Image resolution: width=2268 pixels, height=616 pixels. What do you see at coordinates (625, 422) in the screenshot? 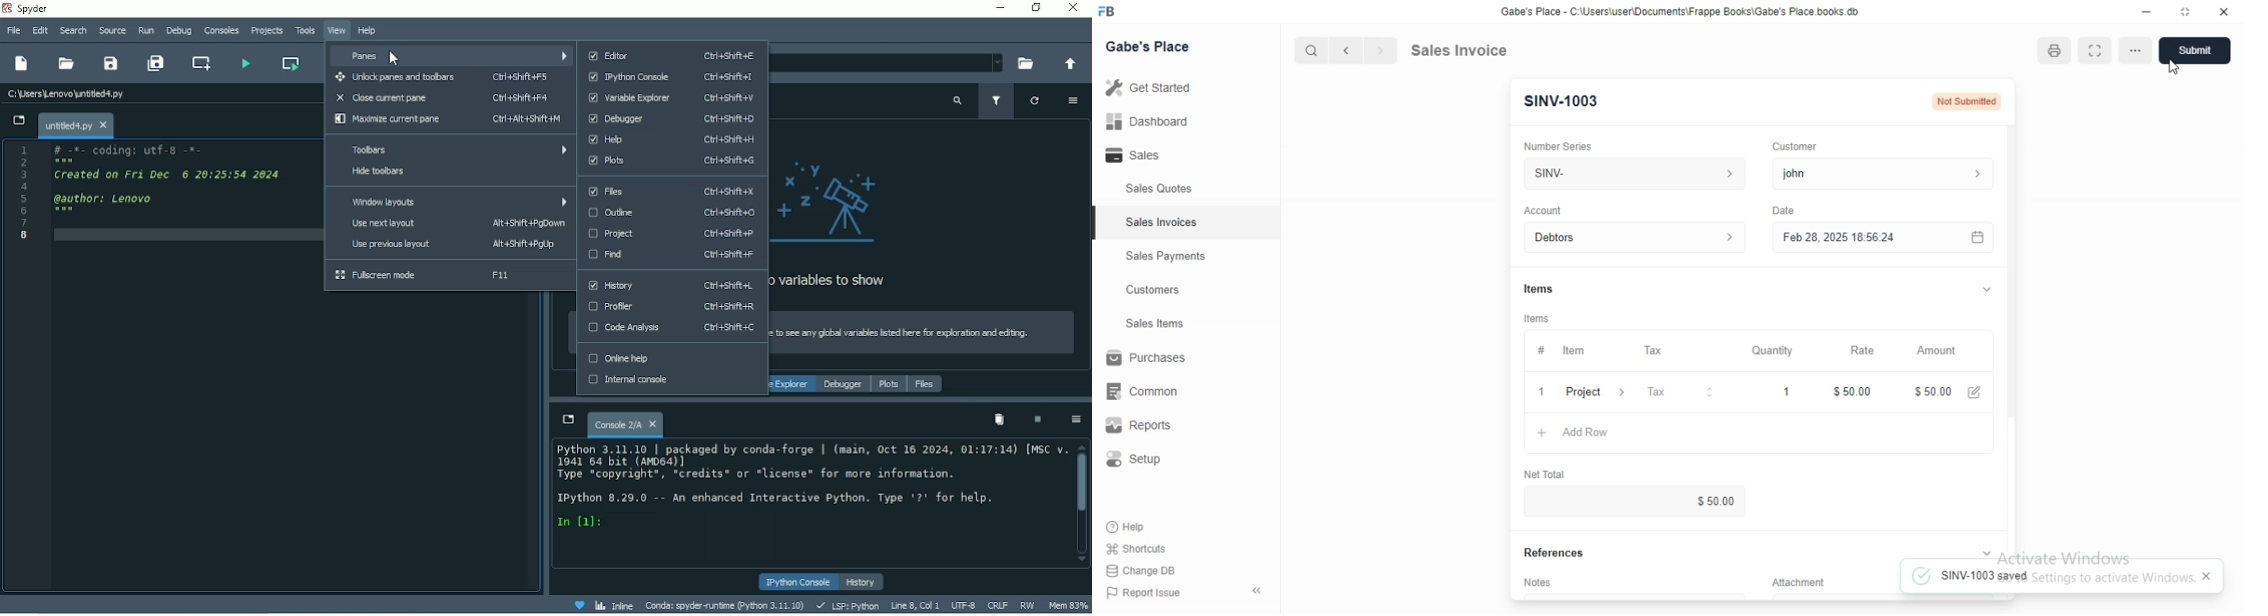
I see `Console` at bounding box center [625, 422].